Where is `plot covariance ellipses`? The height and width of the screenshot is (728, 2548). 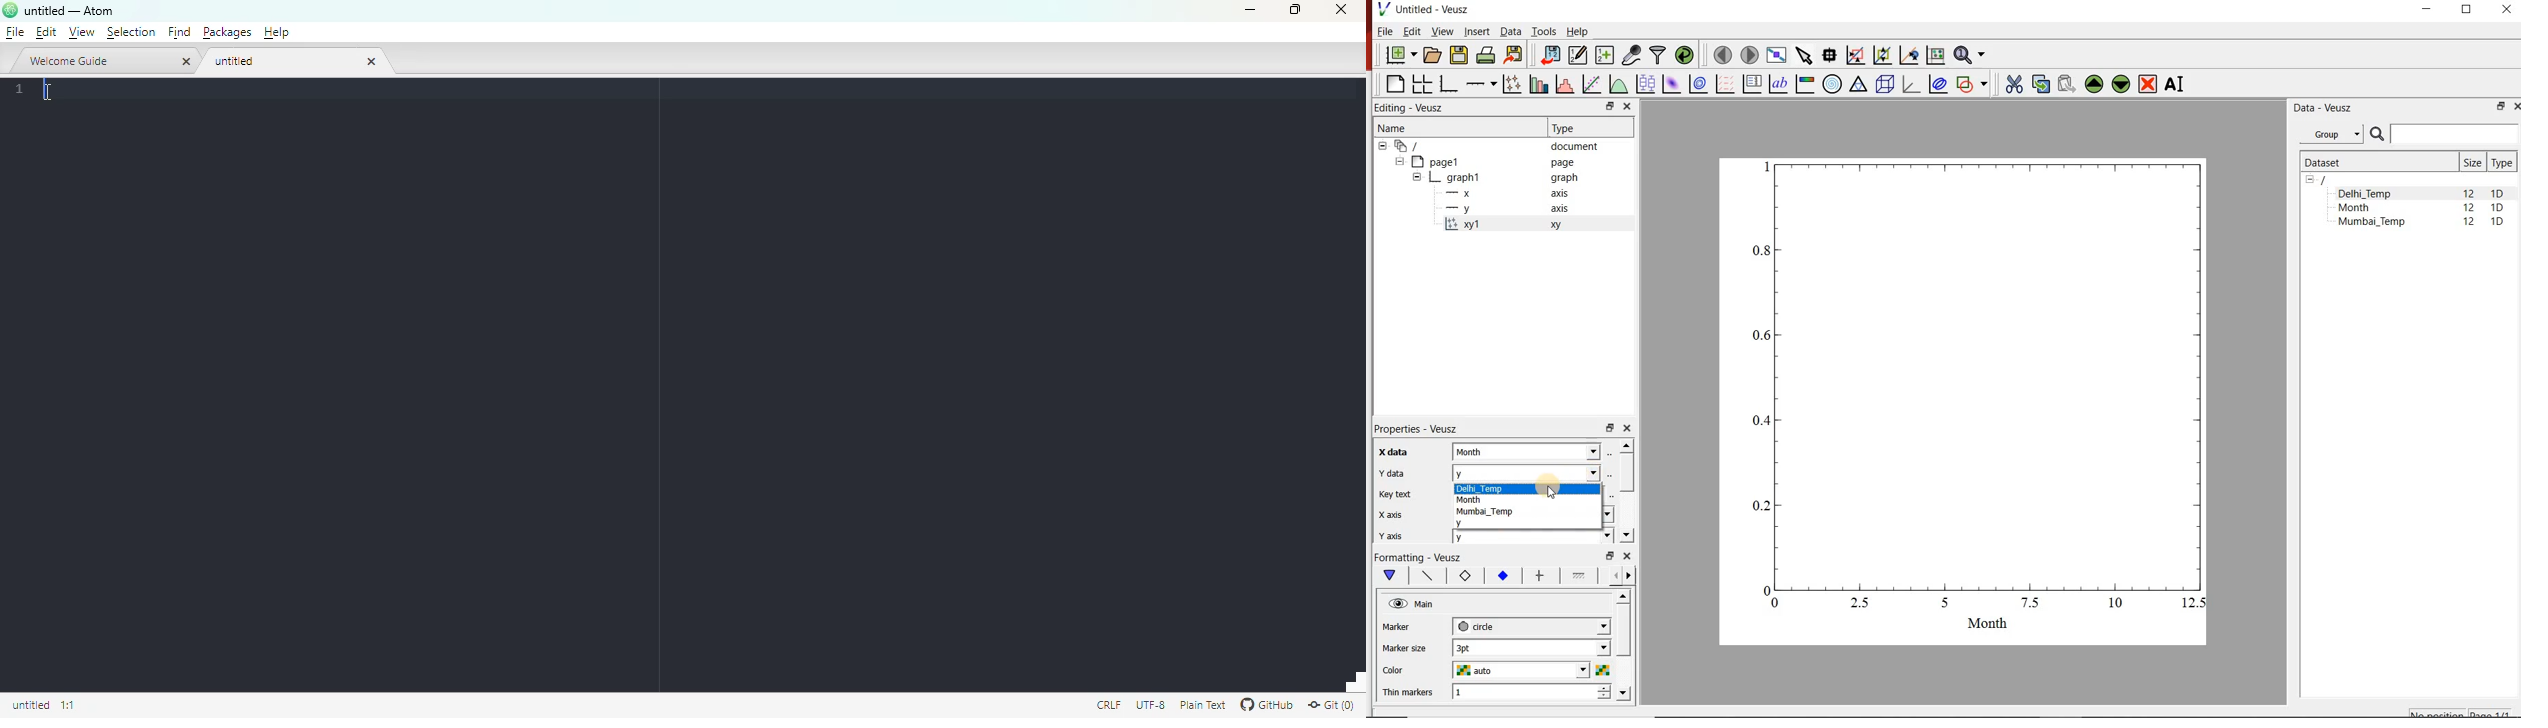
plot covariance ellipses is located at coordinates (1938, 84).